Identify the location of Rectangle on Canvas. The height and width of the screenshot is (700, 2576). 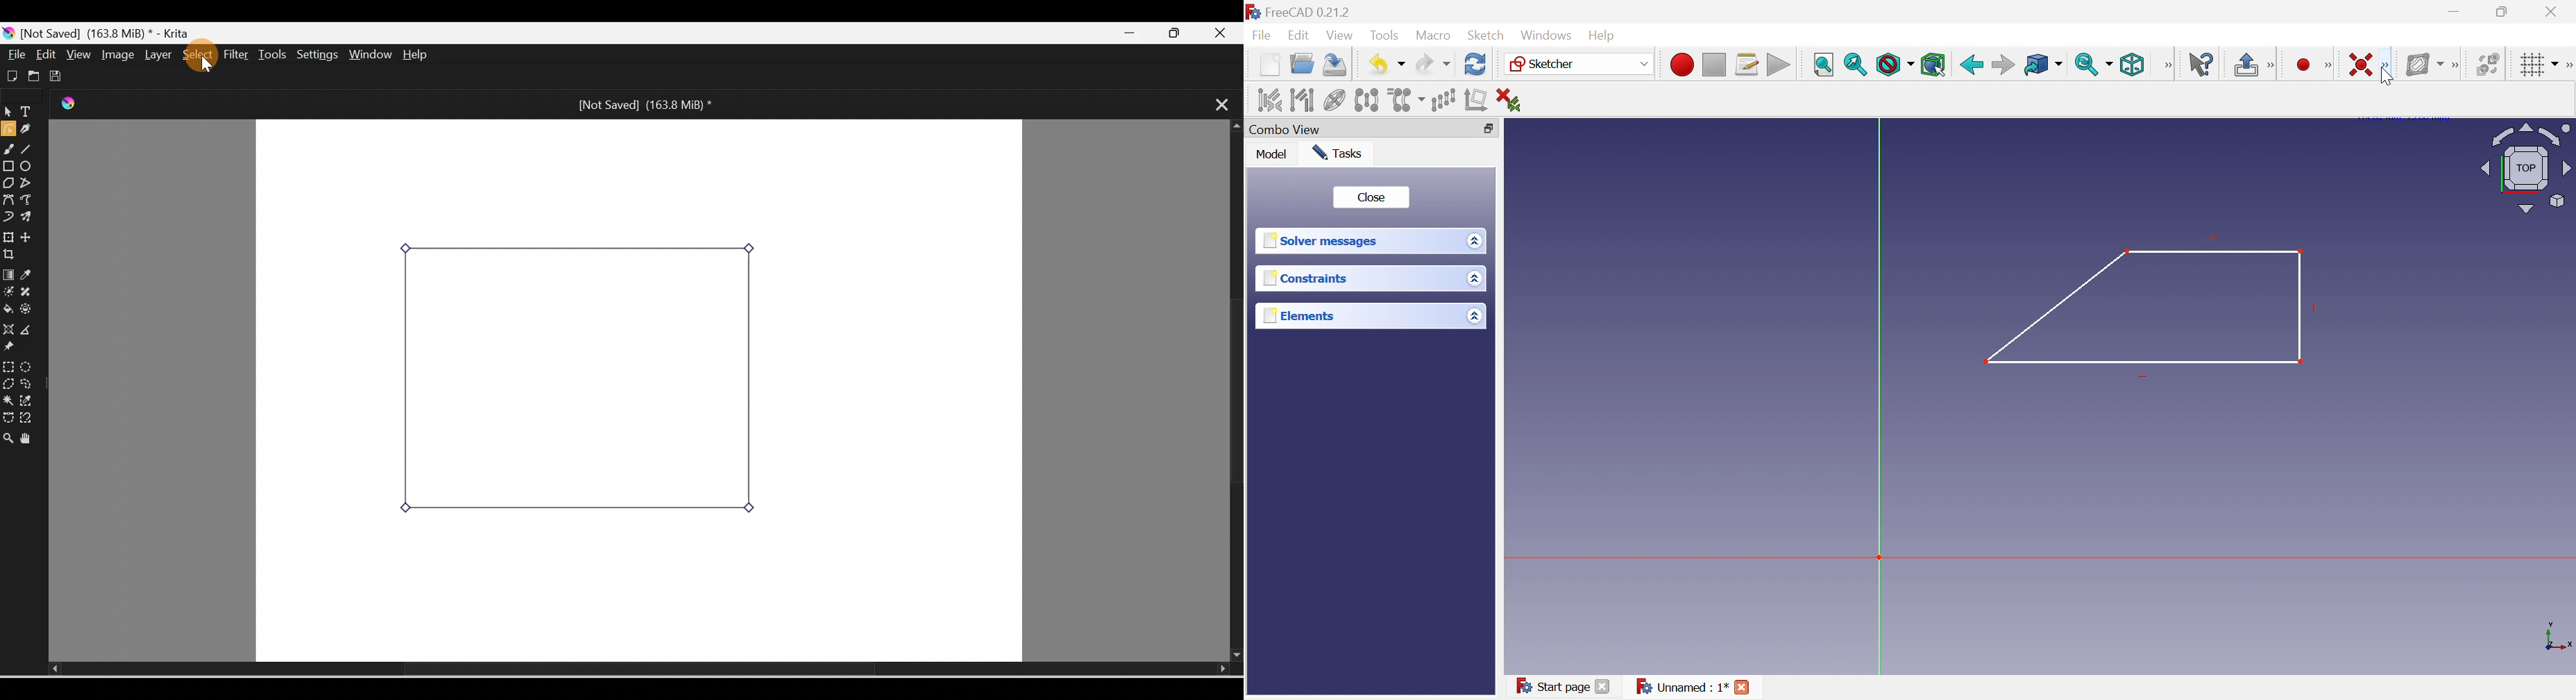
(580, 380).